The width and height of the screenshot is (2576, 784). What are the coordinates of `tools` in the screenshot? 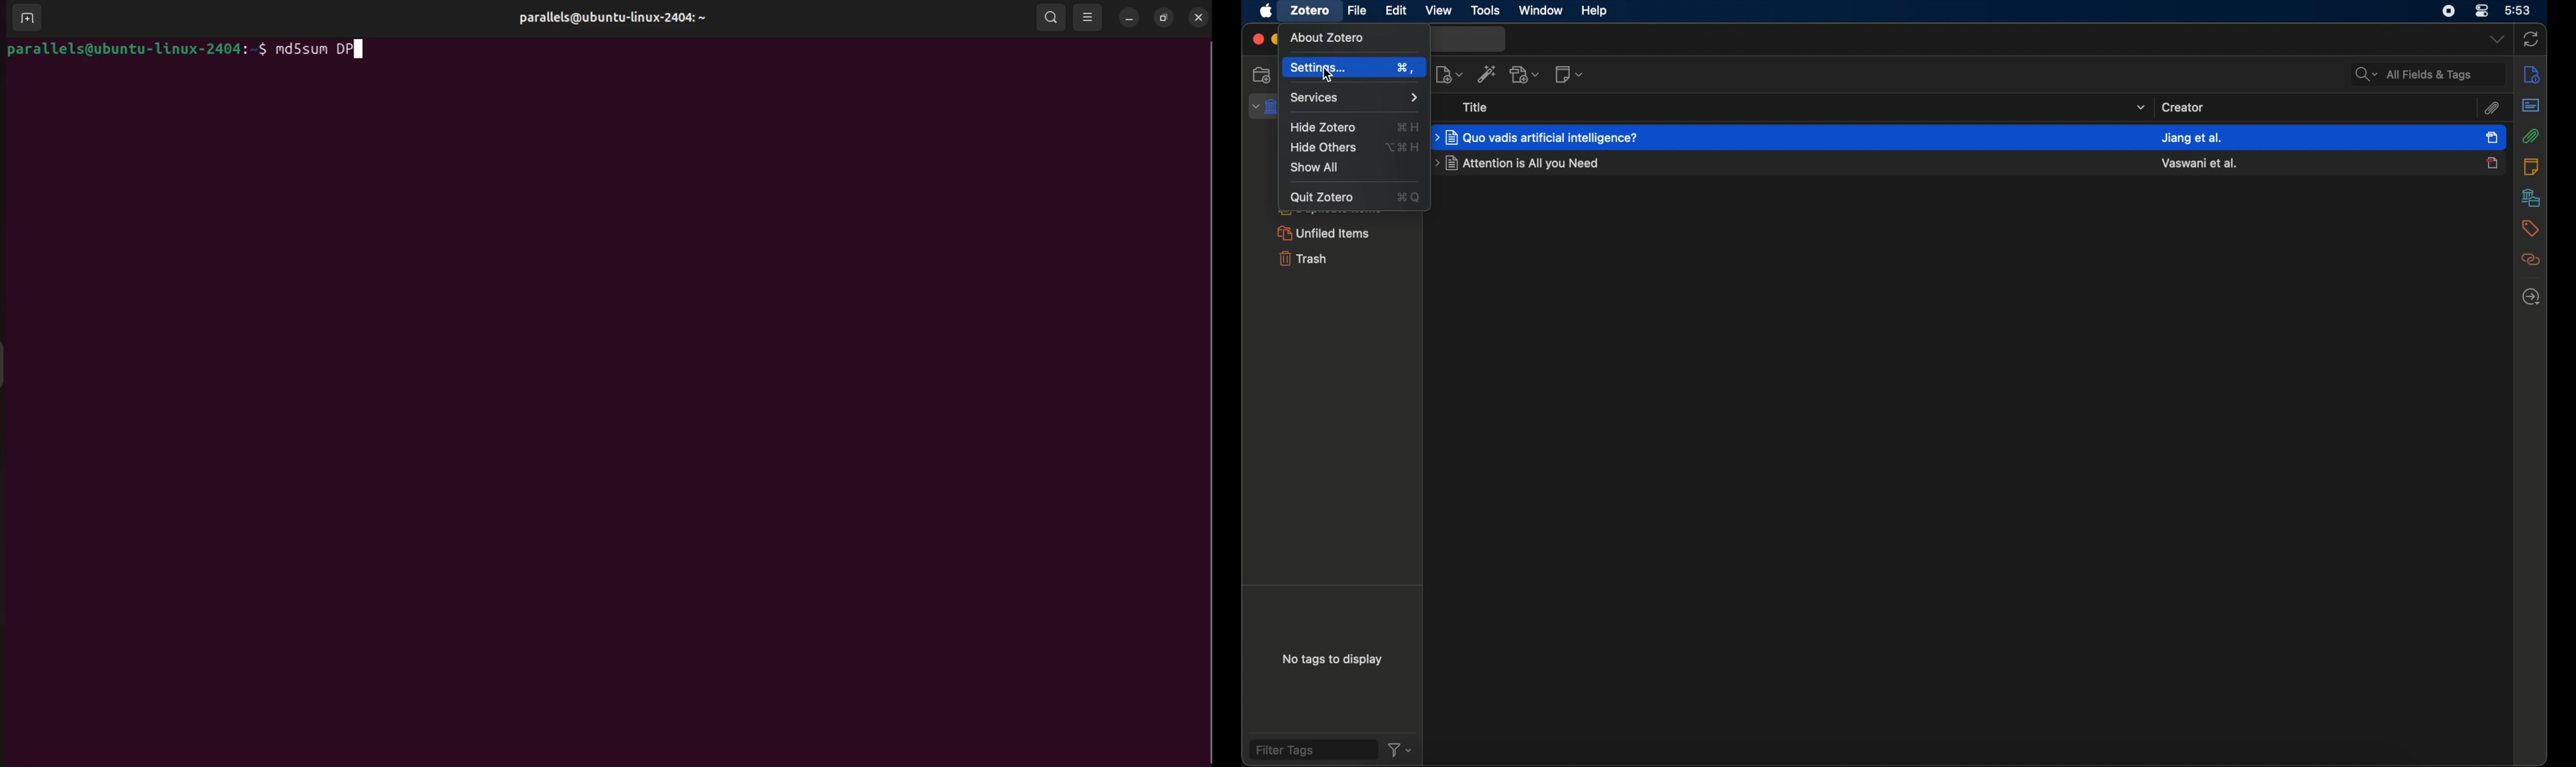 It's located at (1486, 10).